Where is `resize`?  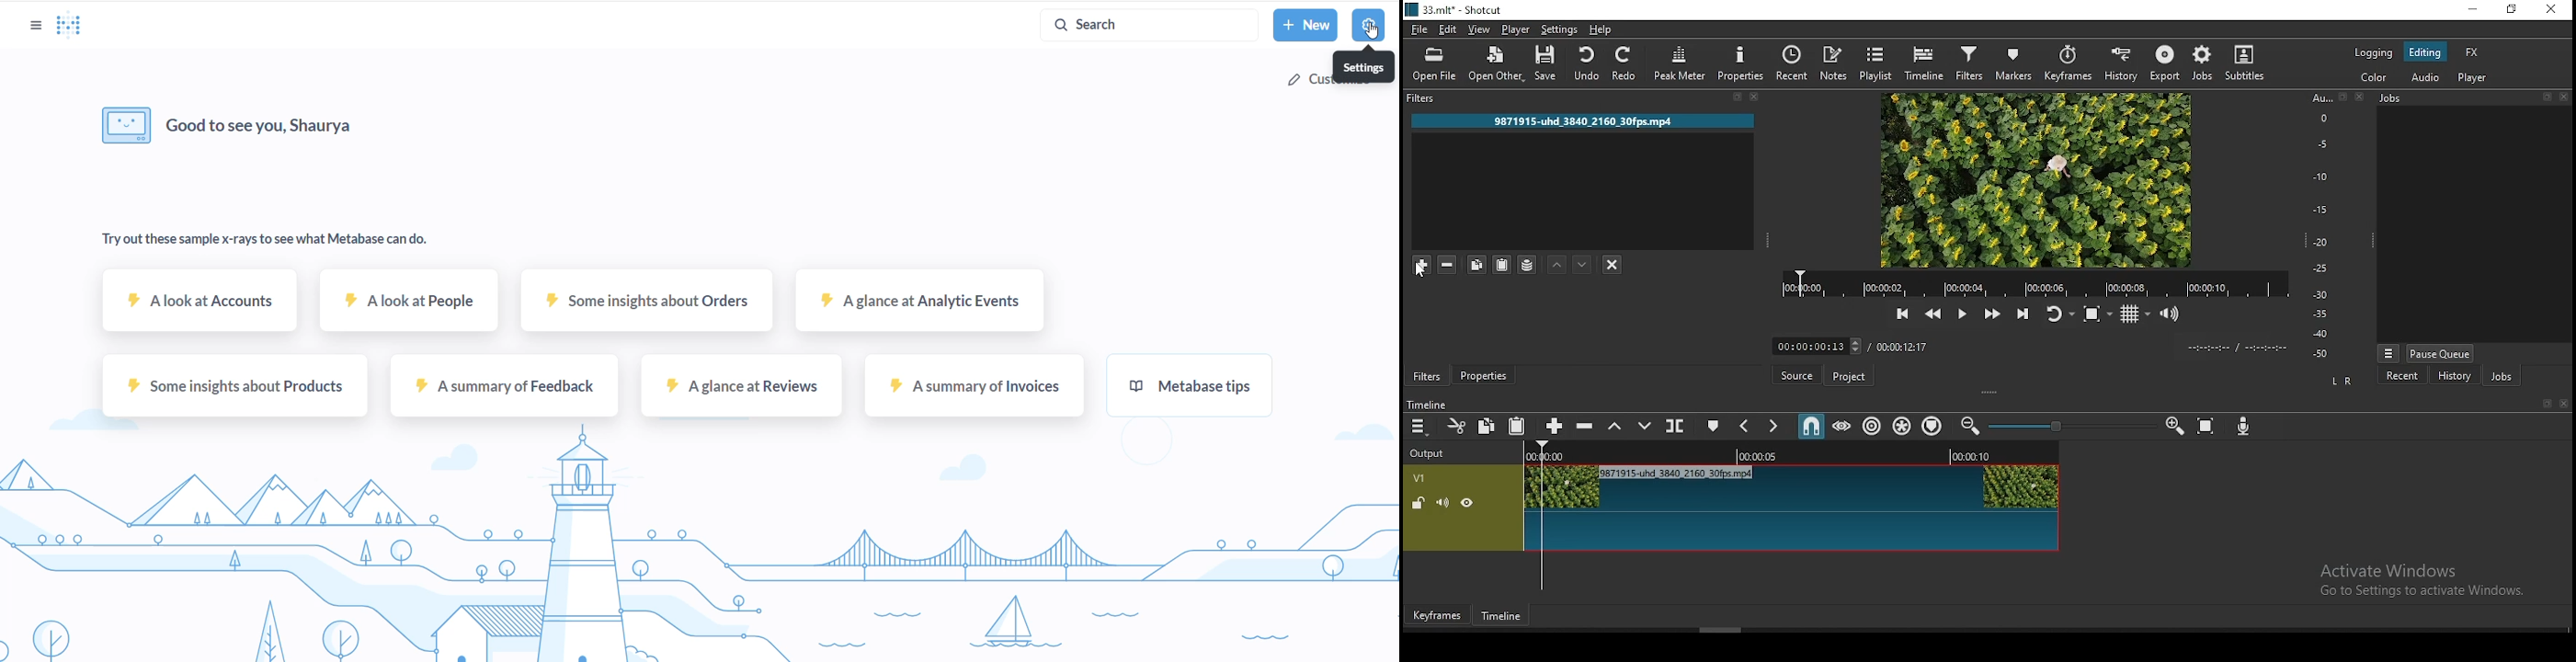 resize is located at coordinates (2548, 403).